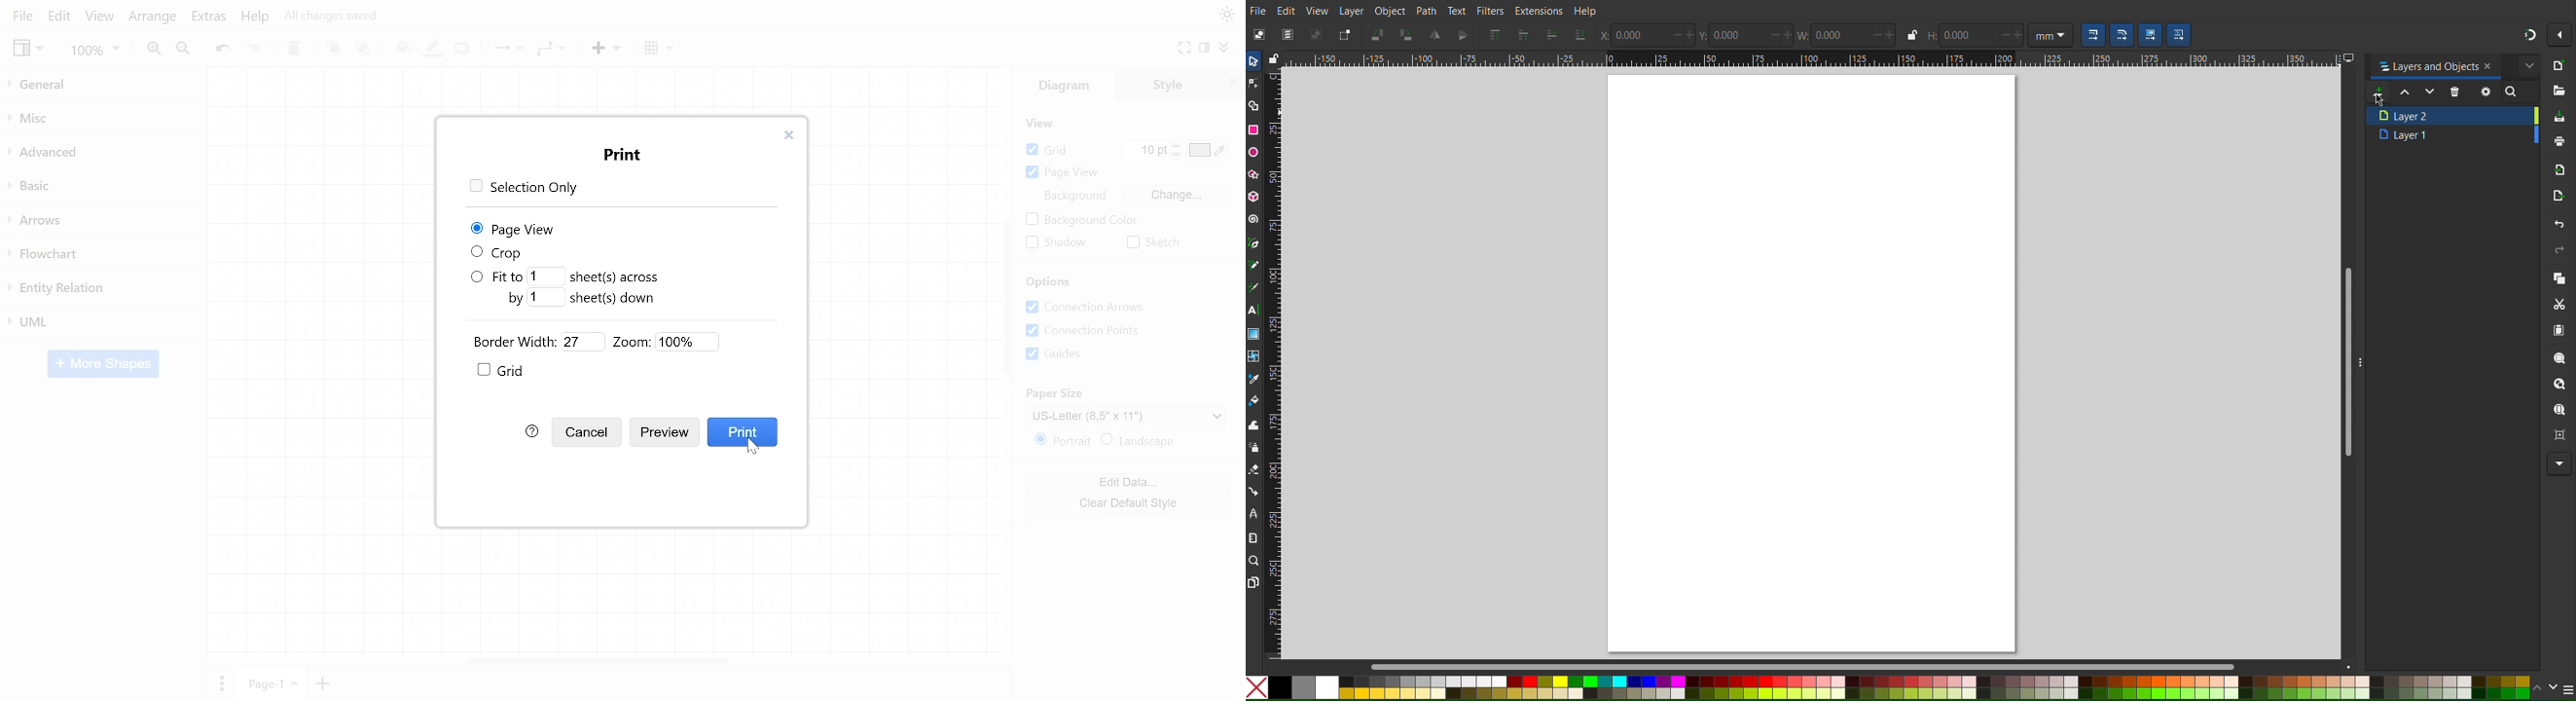  I want to click on Help, so click(531, 432).